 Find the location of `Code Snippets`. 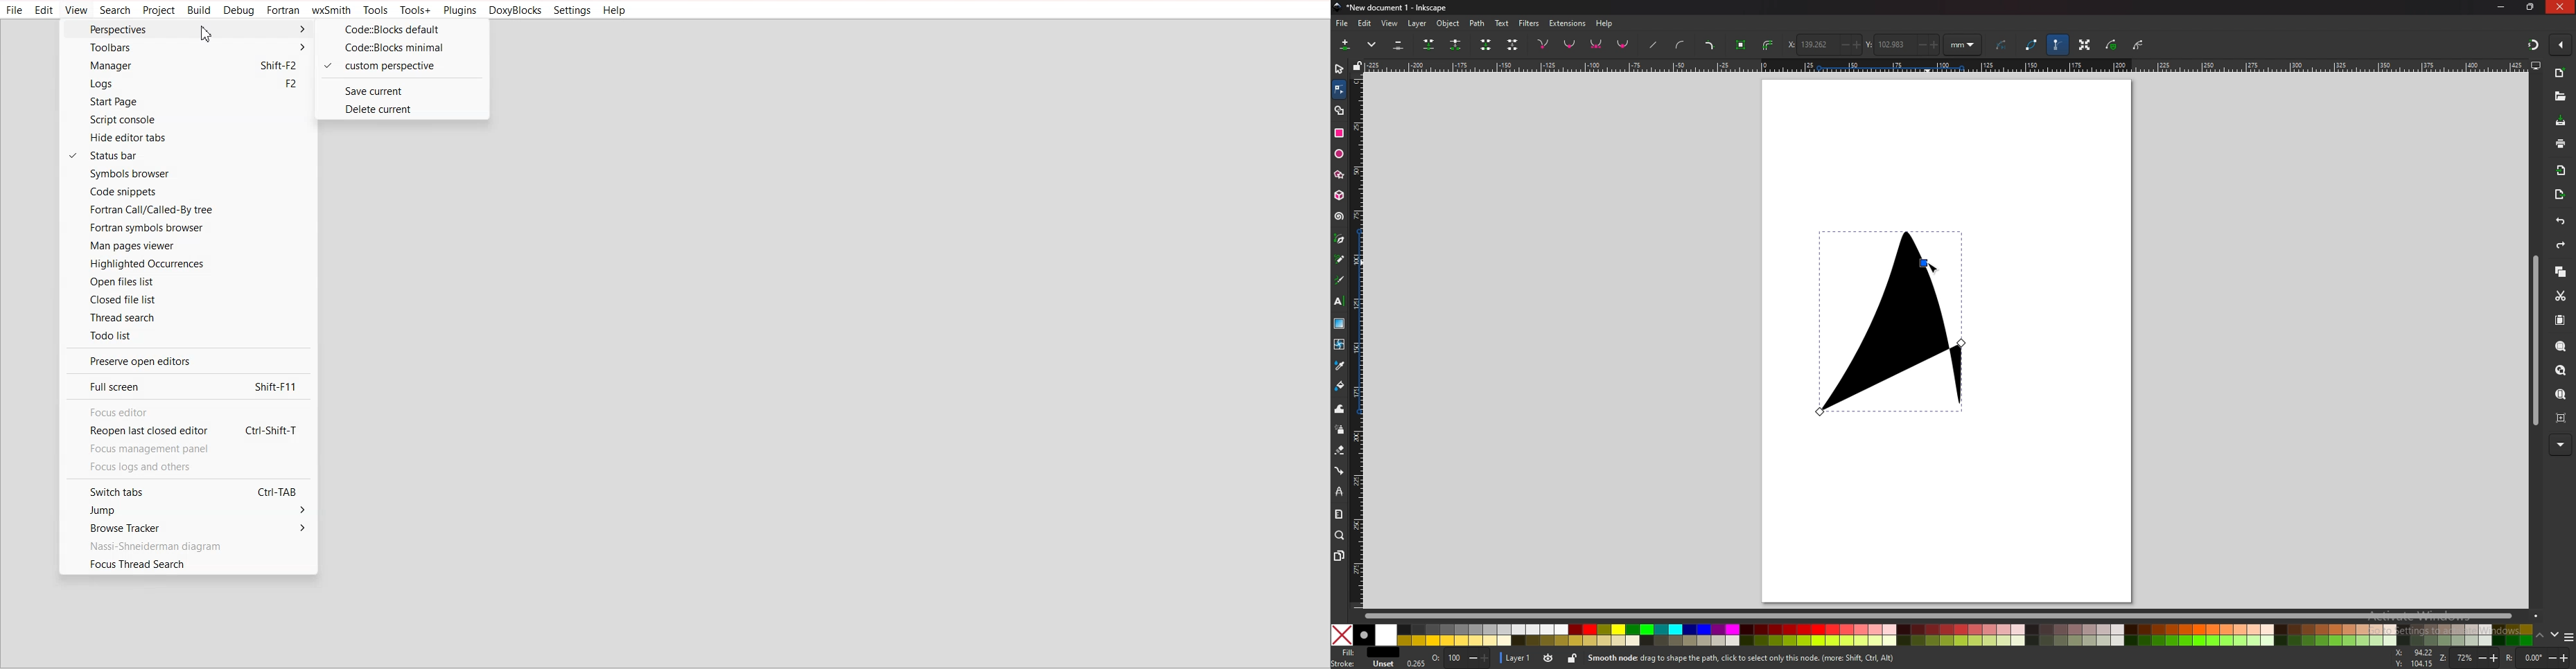

Code Snippets is located at coordinates (188, 191).